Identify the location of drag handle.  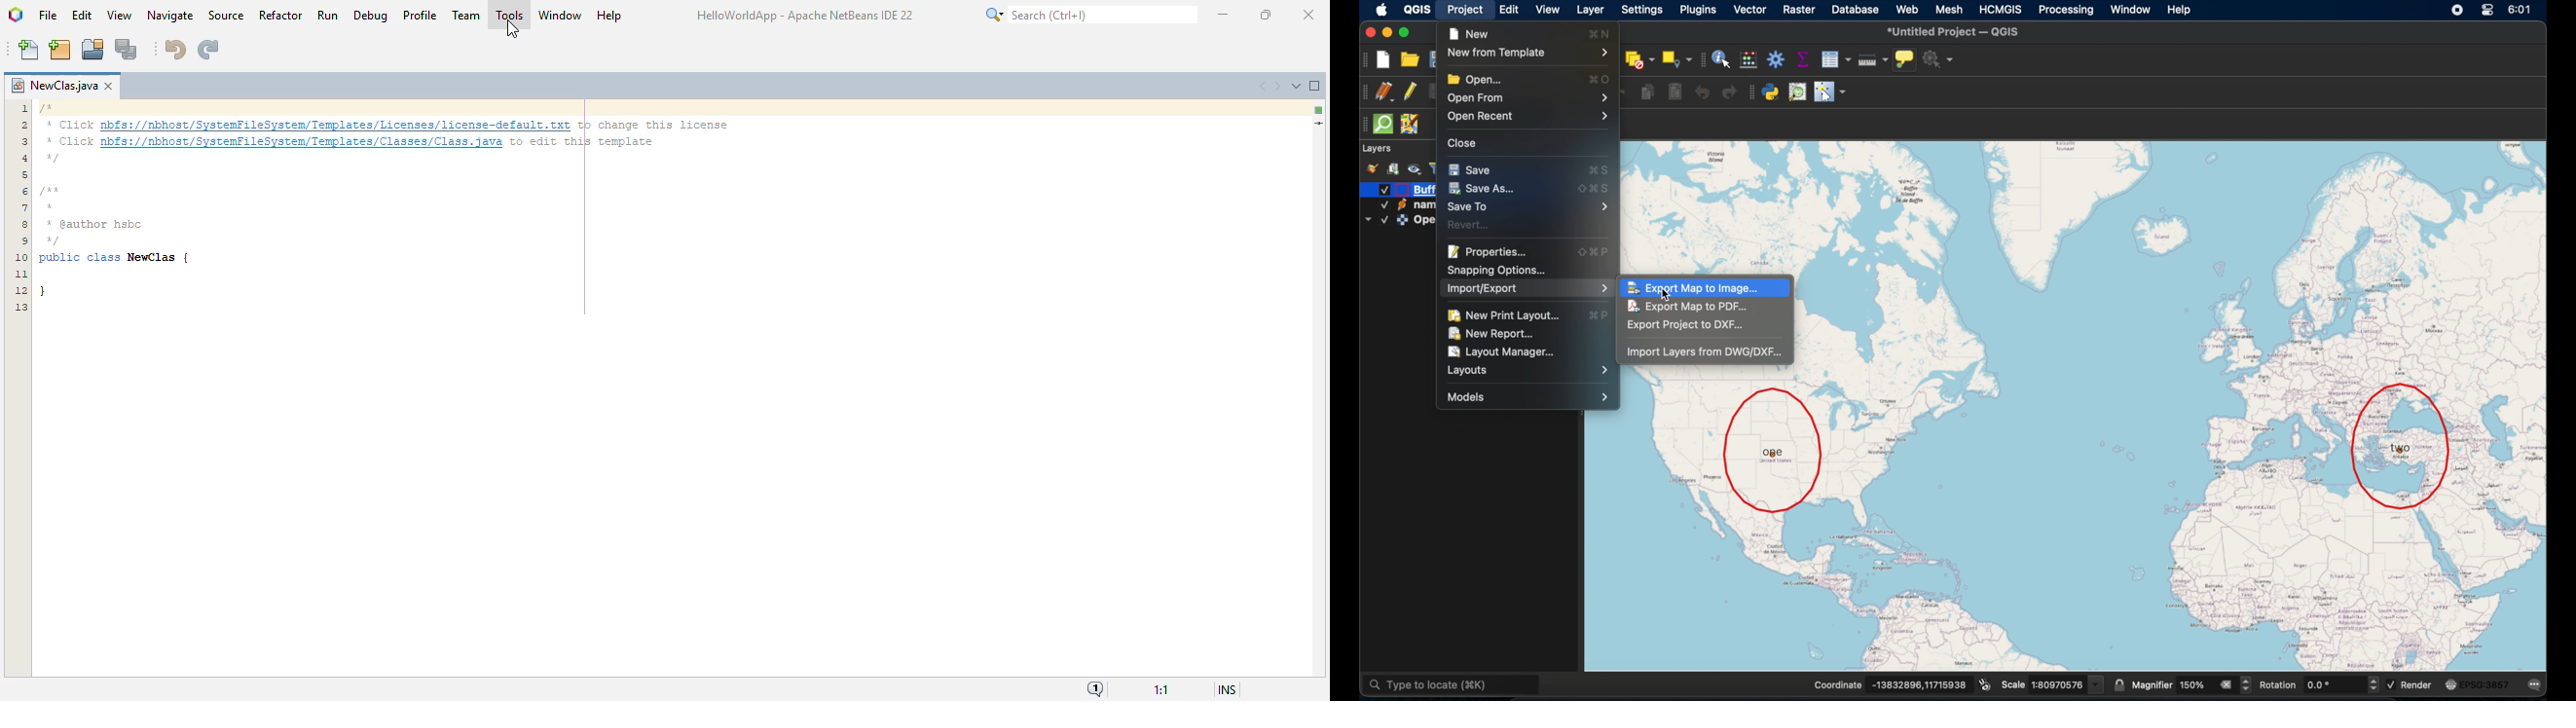
(1363, 92).